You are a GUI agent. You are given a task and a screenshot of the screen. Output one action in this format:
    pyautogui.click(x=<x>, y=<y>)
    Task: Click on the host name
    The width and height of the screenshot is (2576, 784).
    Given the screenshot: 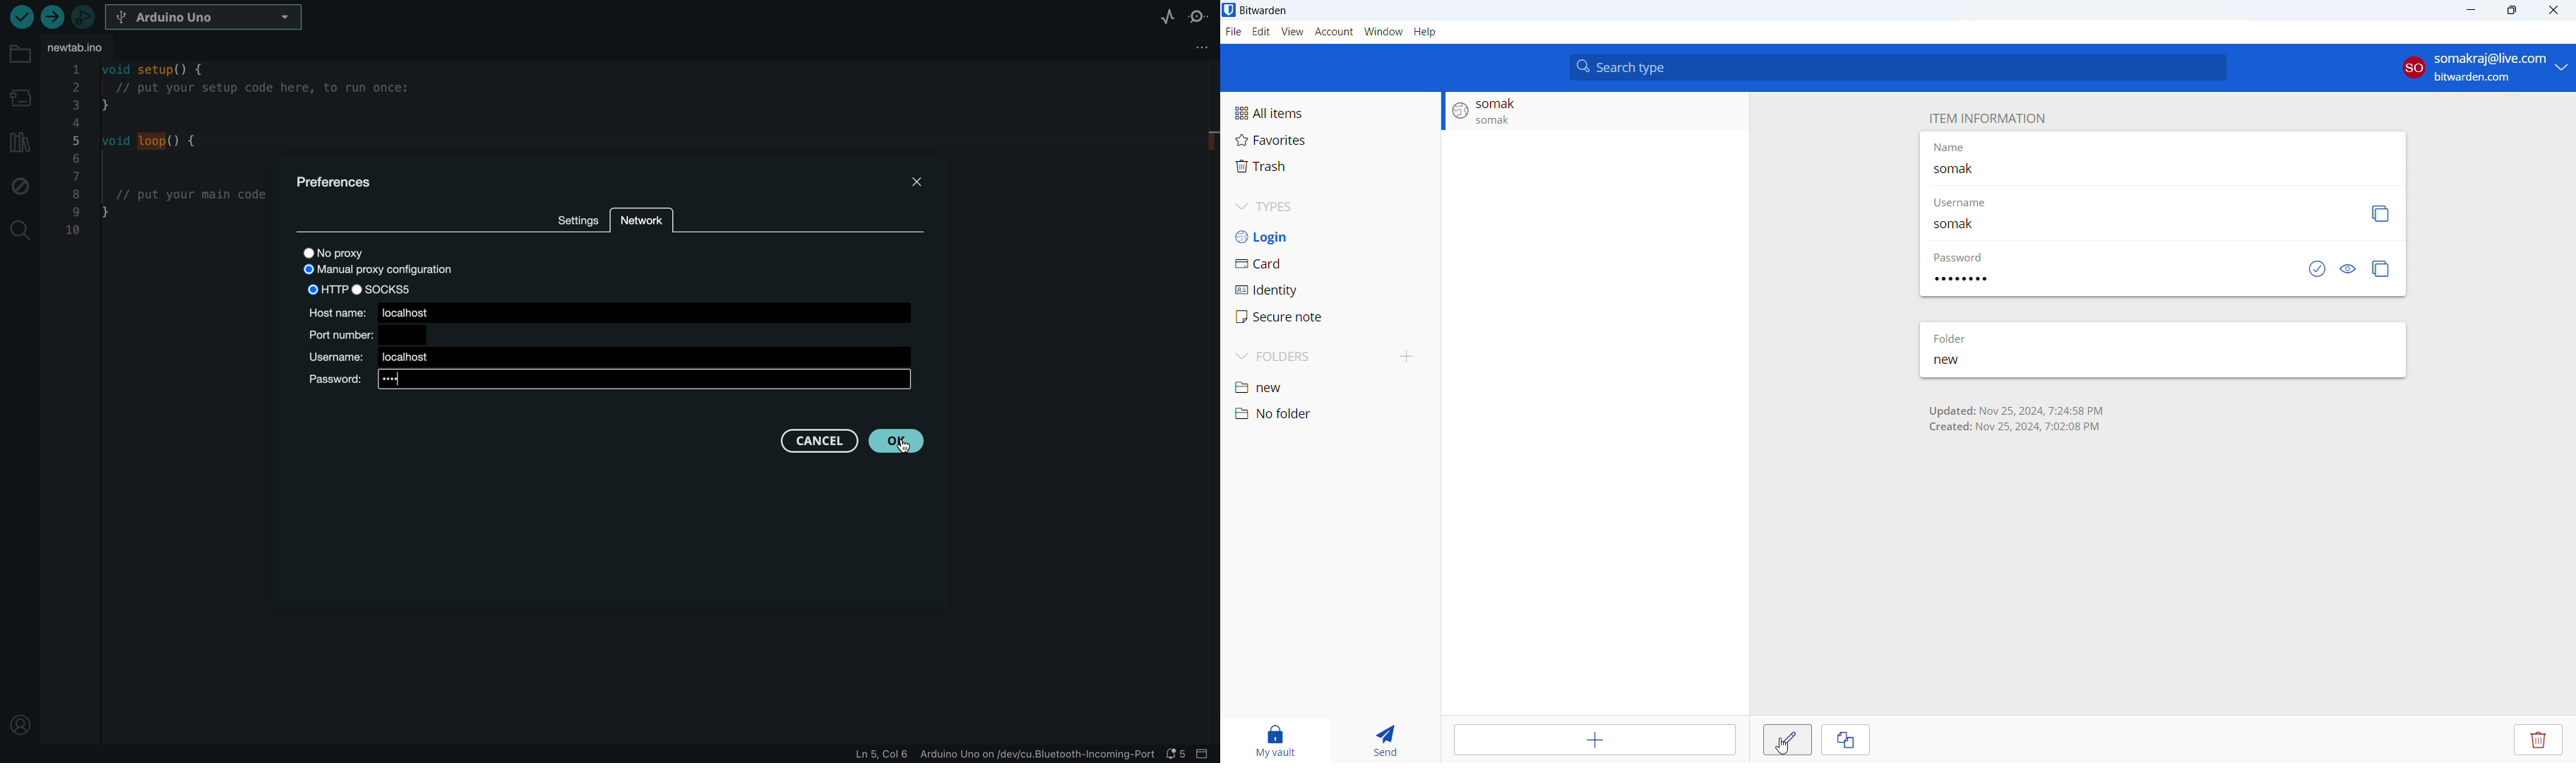 What is the action you would take?
    pyautogui.click(x=609, y=311)
    